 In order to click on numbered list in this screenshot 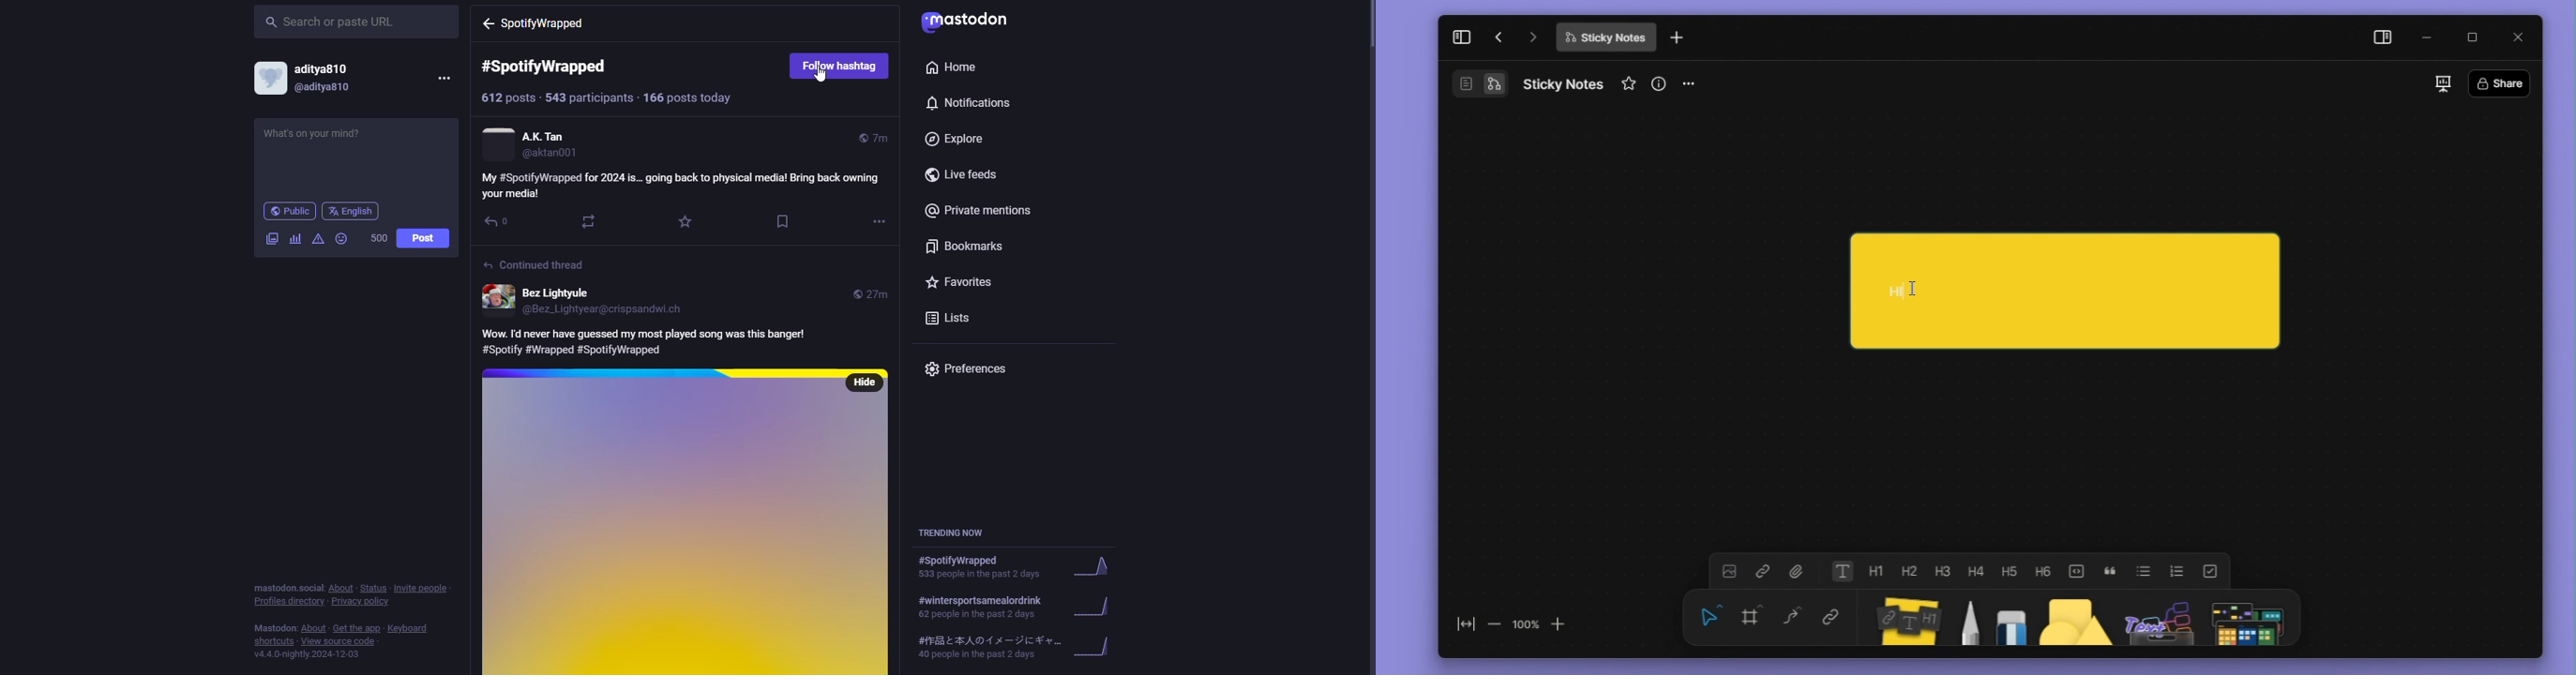, I will do `click(2177, 571)`.